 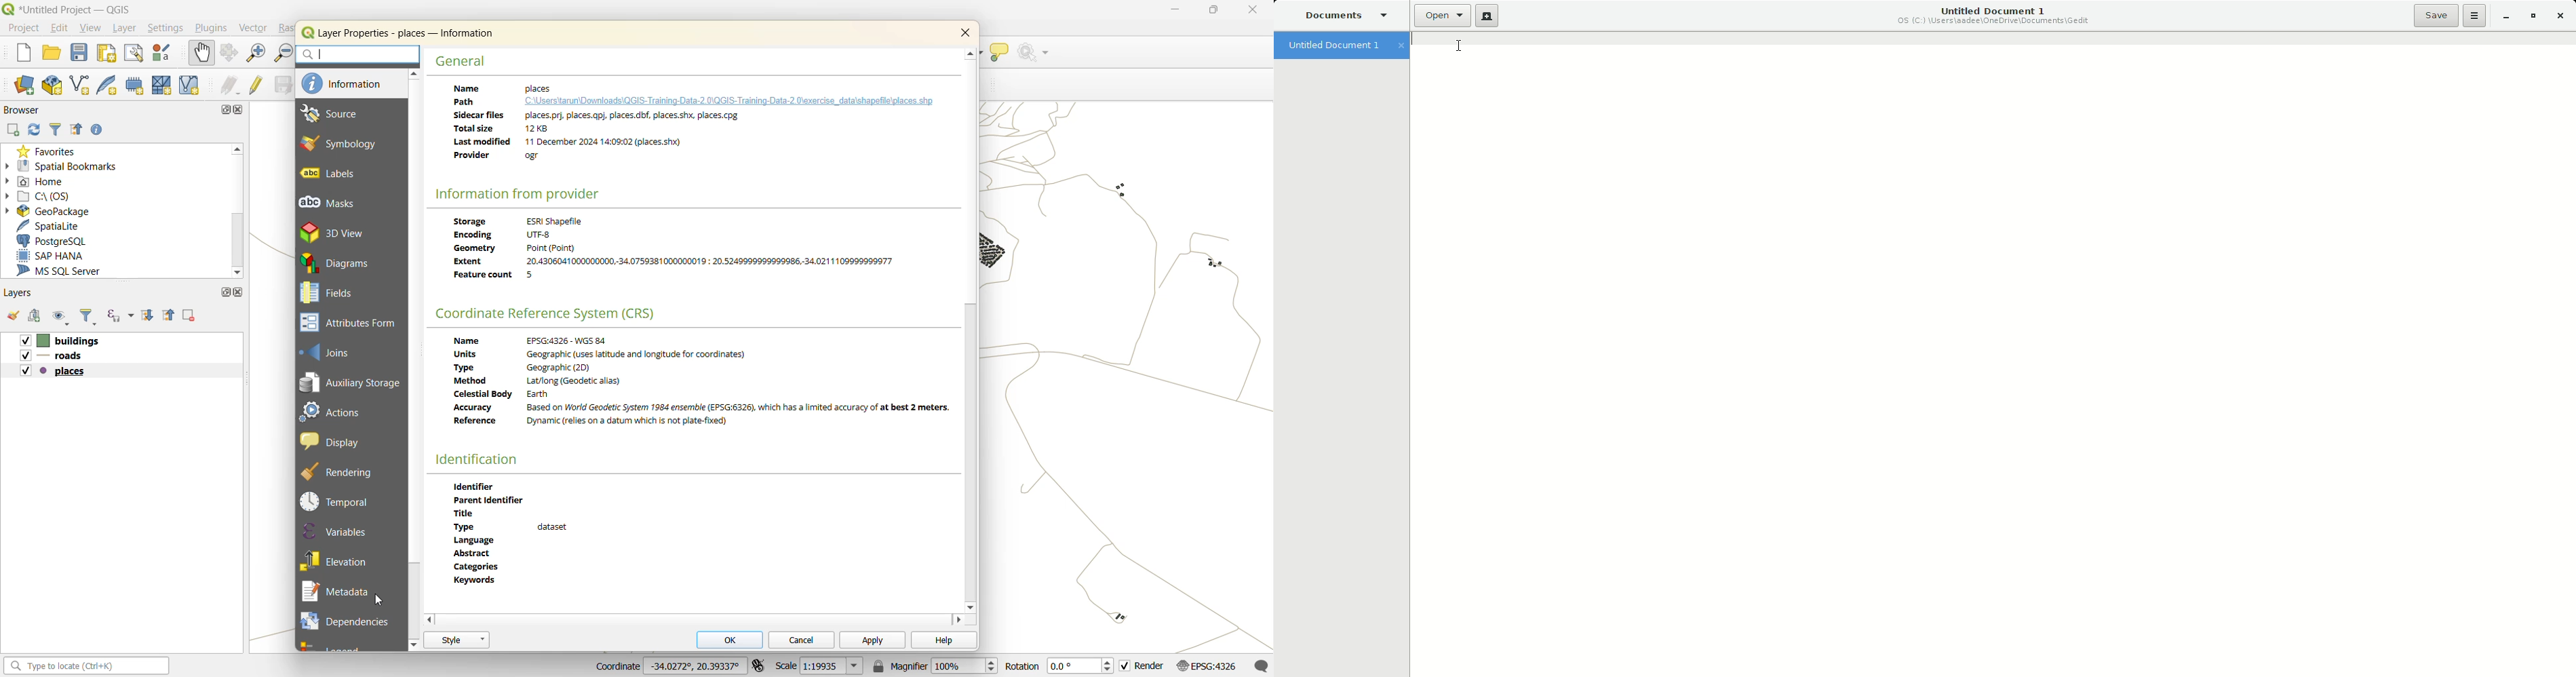 What do you see at coordinates (1466, 45) in the screenshot?
I see `Cursor` at bounding box center [1466, 45].